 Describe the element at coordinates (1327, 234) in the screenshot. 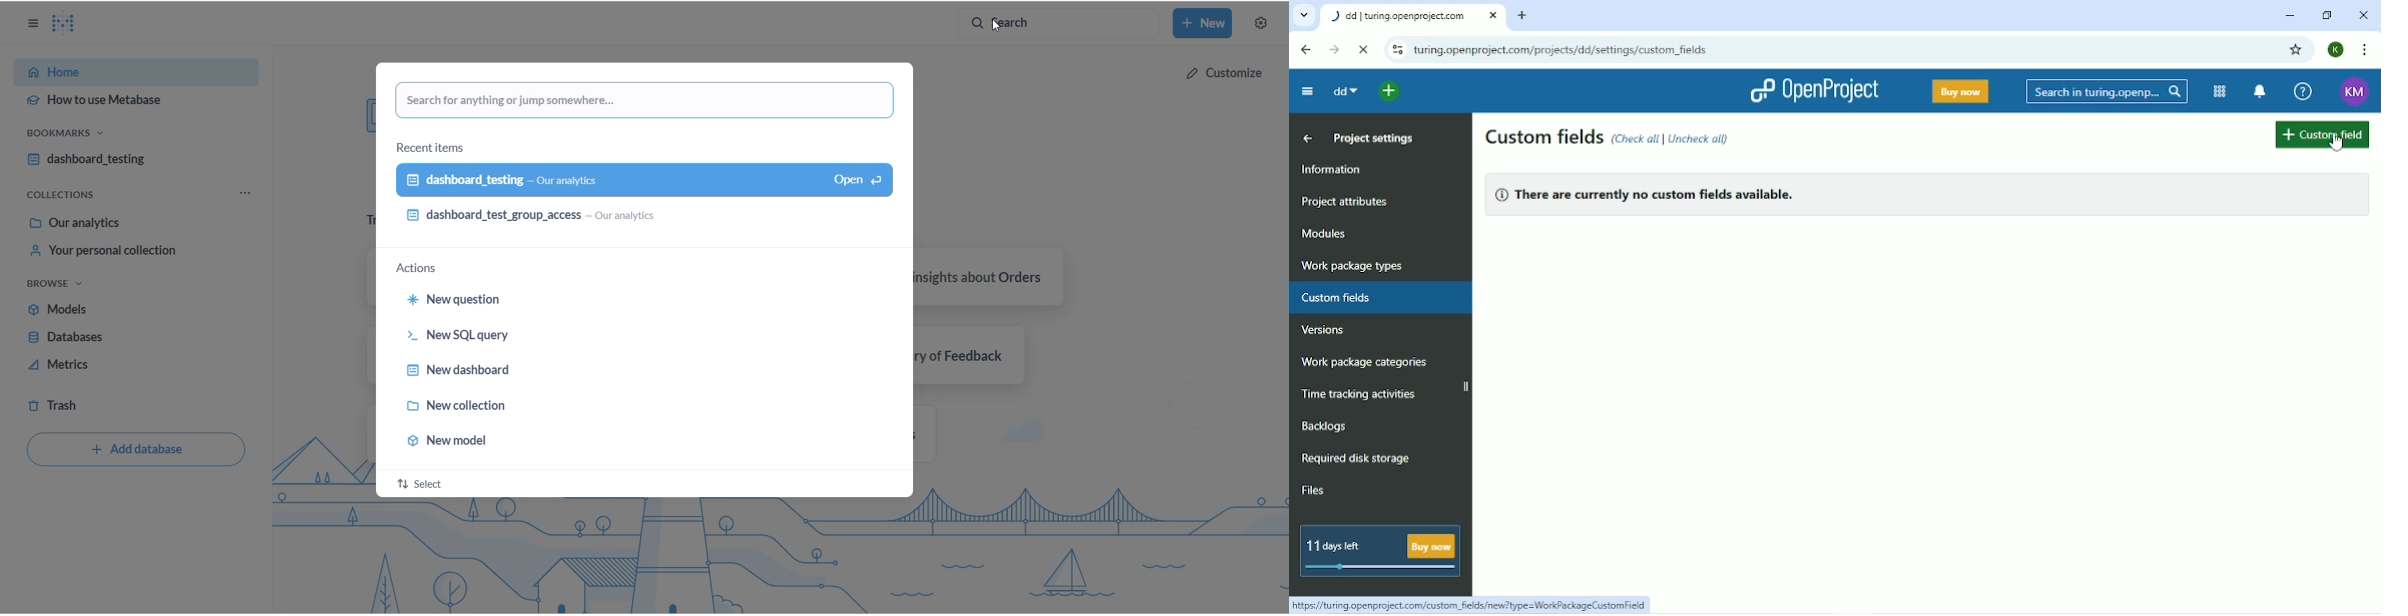

I see `Modules` at that location.